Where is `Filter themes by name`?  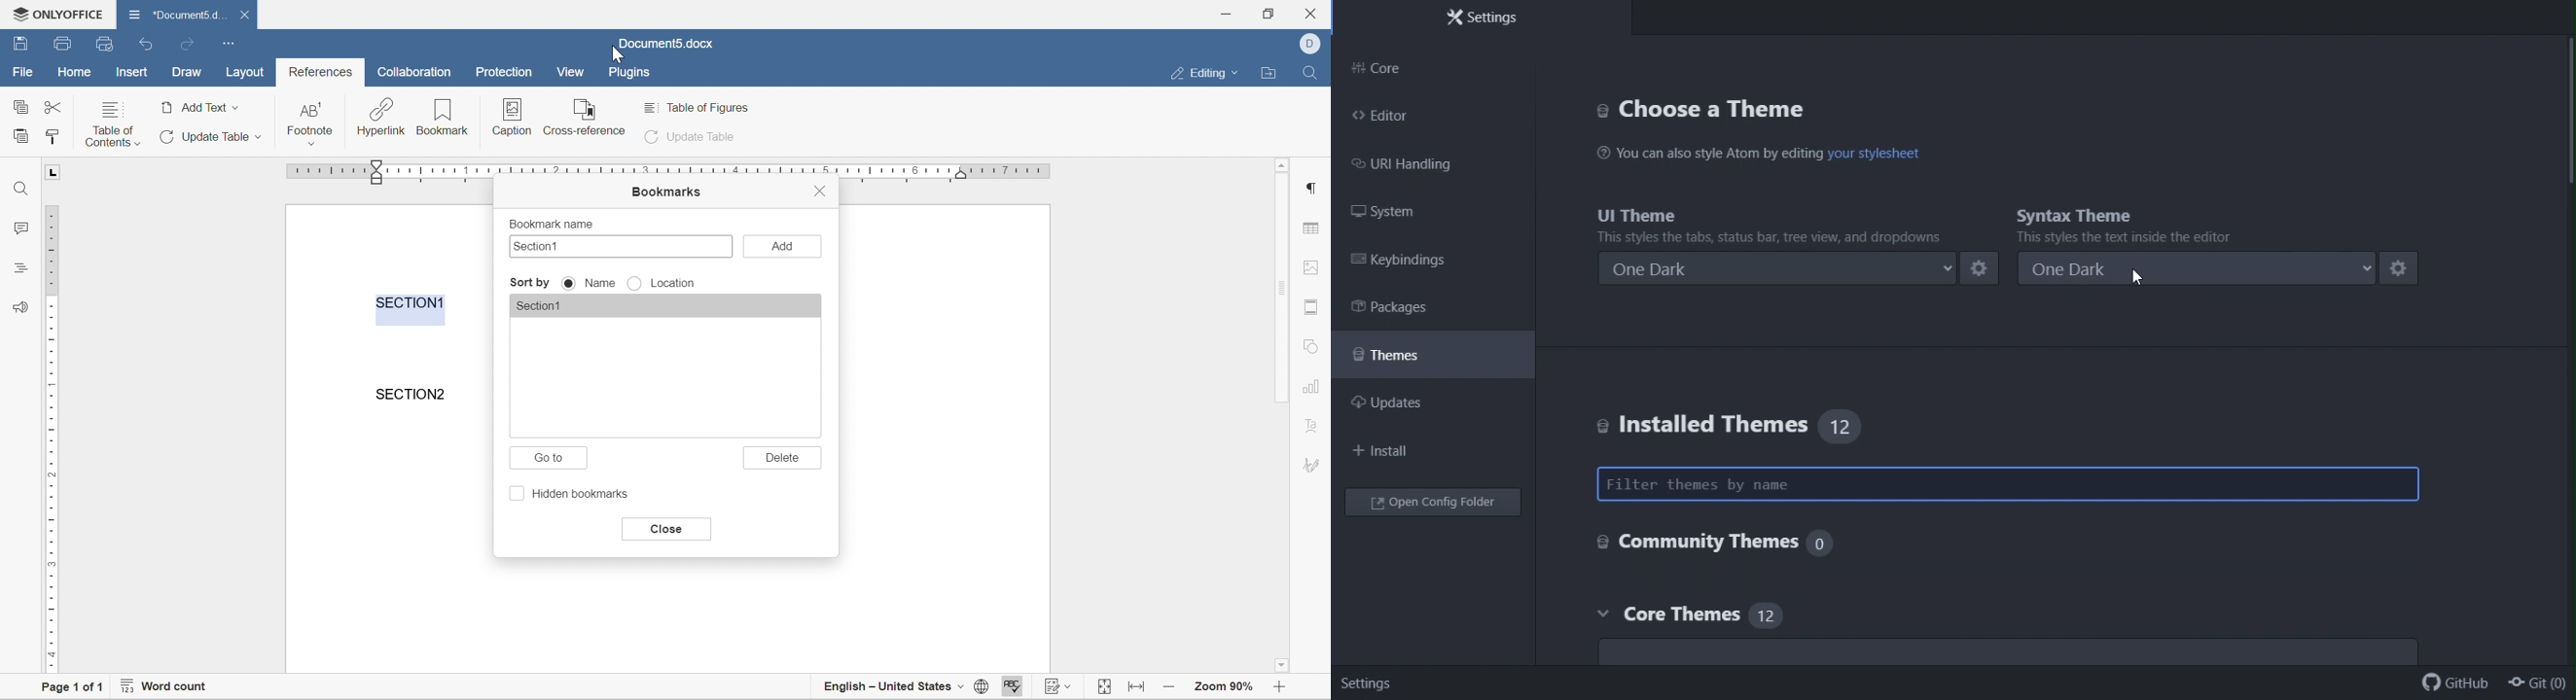
Filter themes by name is located at coordinates (2008, 484).